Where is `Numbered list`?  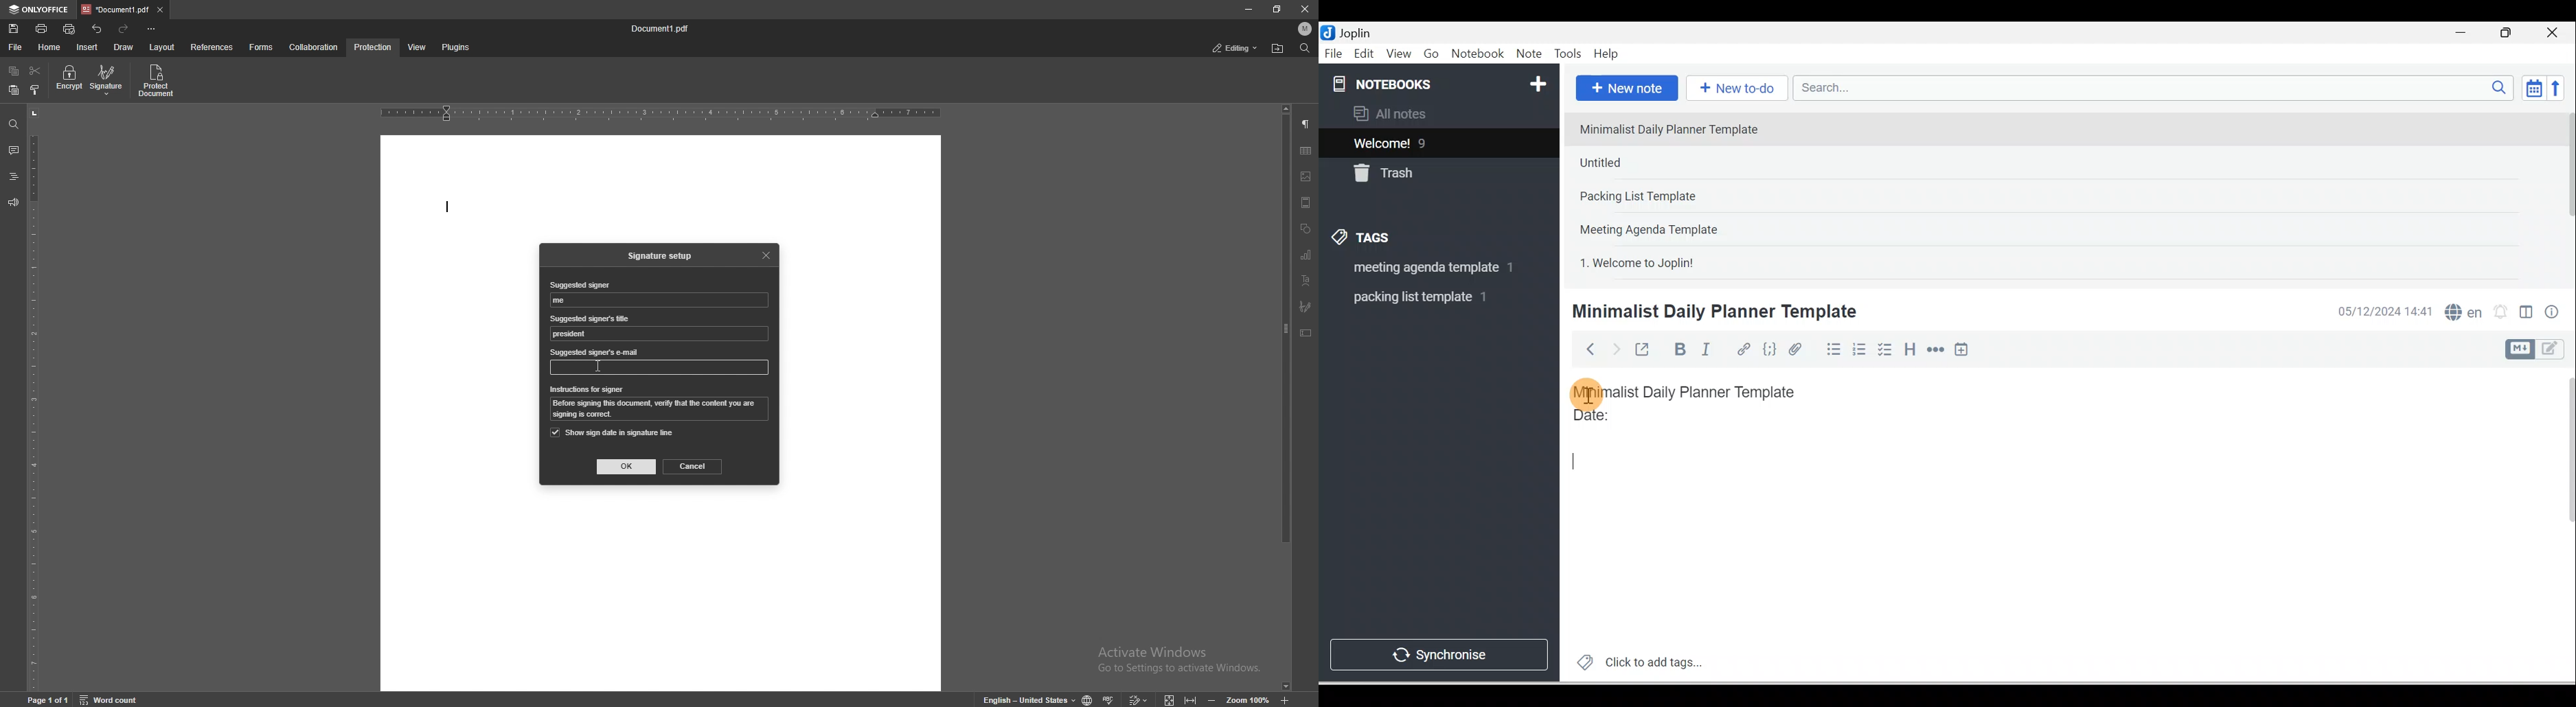
Numbered list is located at coordinates (1860, 349).